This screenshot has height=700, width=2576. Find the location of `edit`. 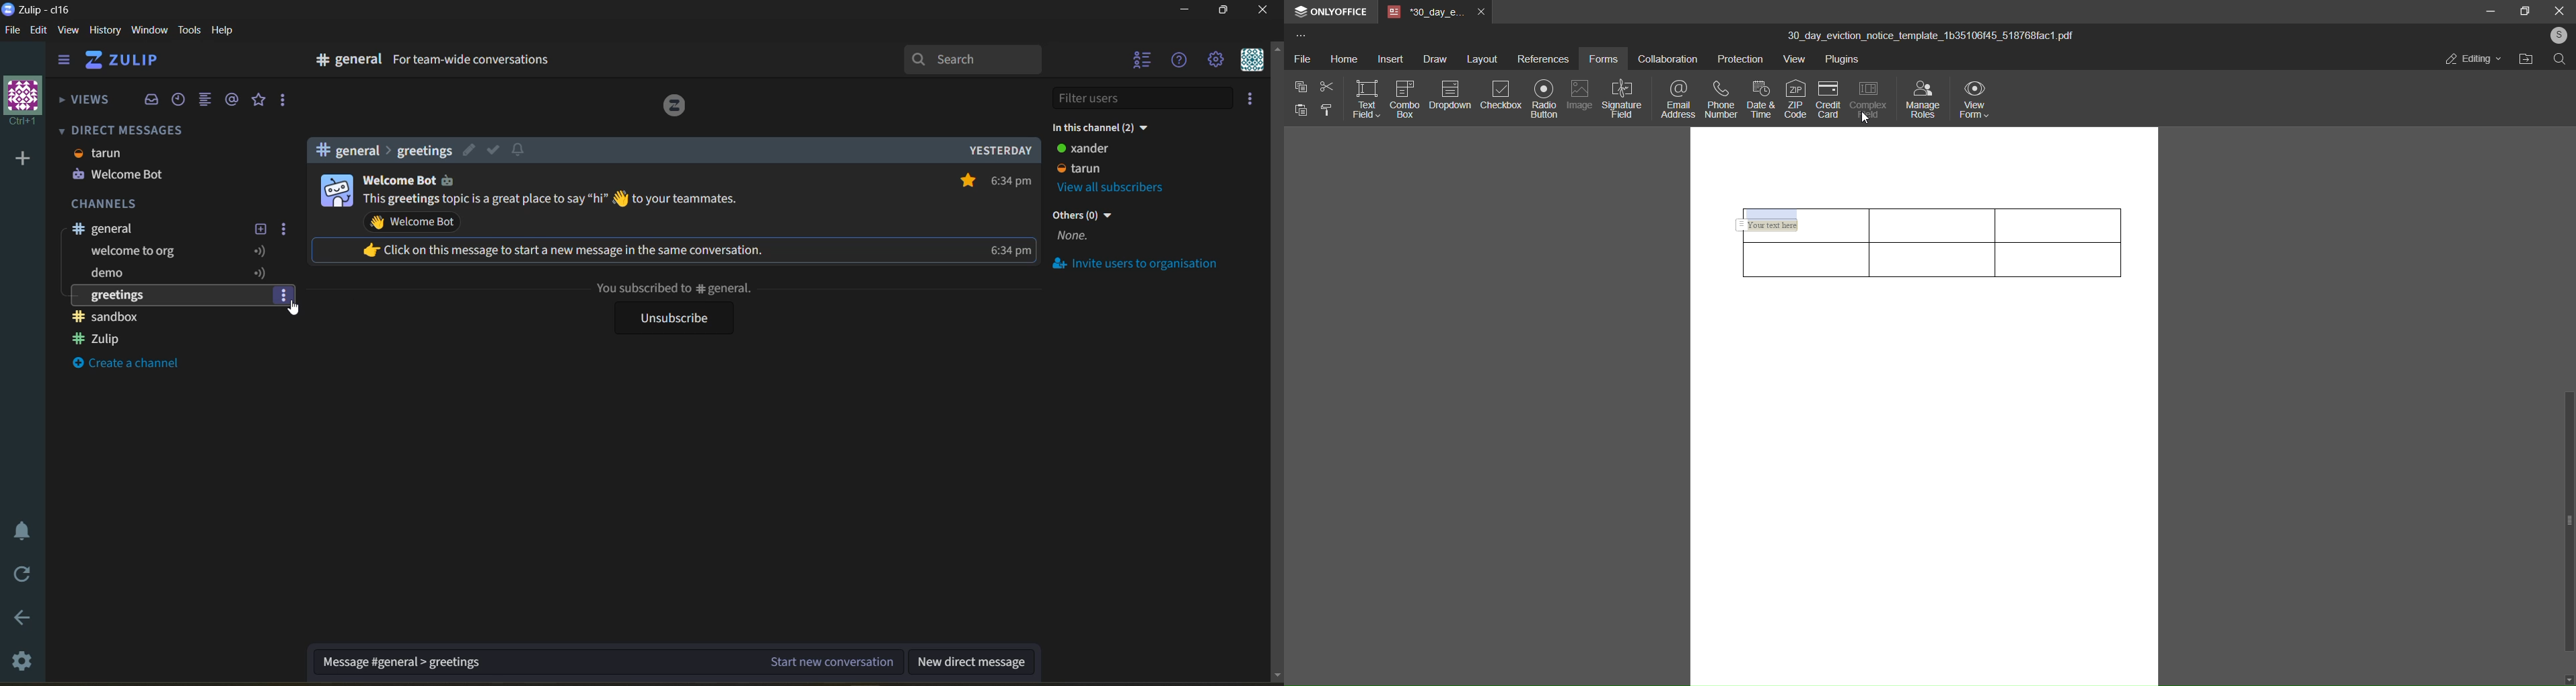

edit is located at coordinates (43, 33).